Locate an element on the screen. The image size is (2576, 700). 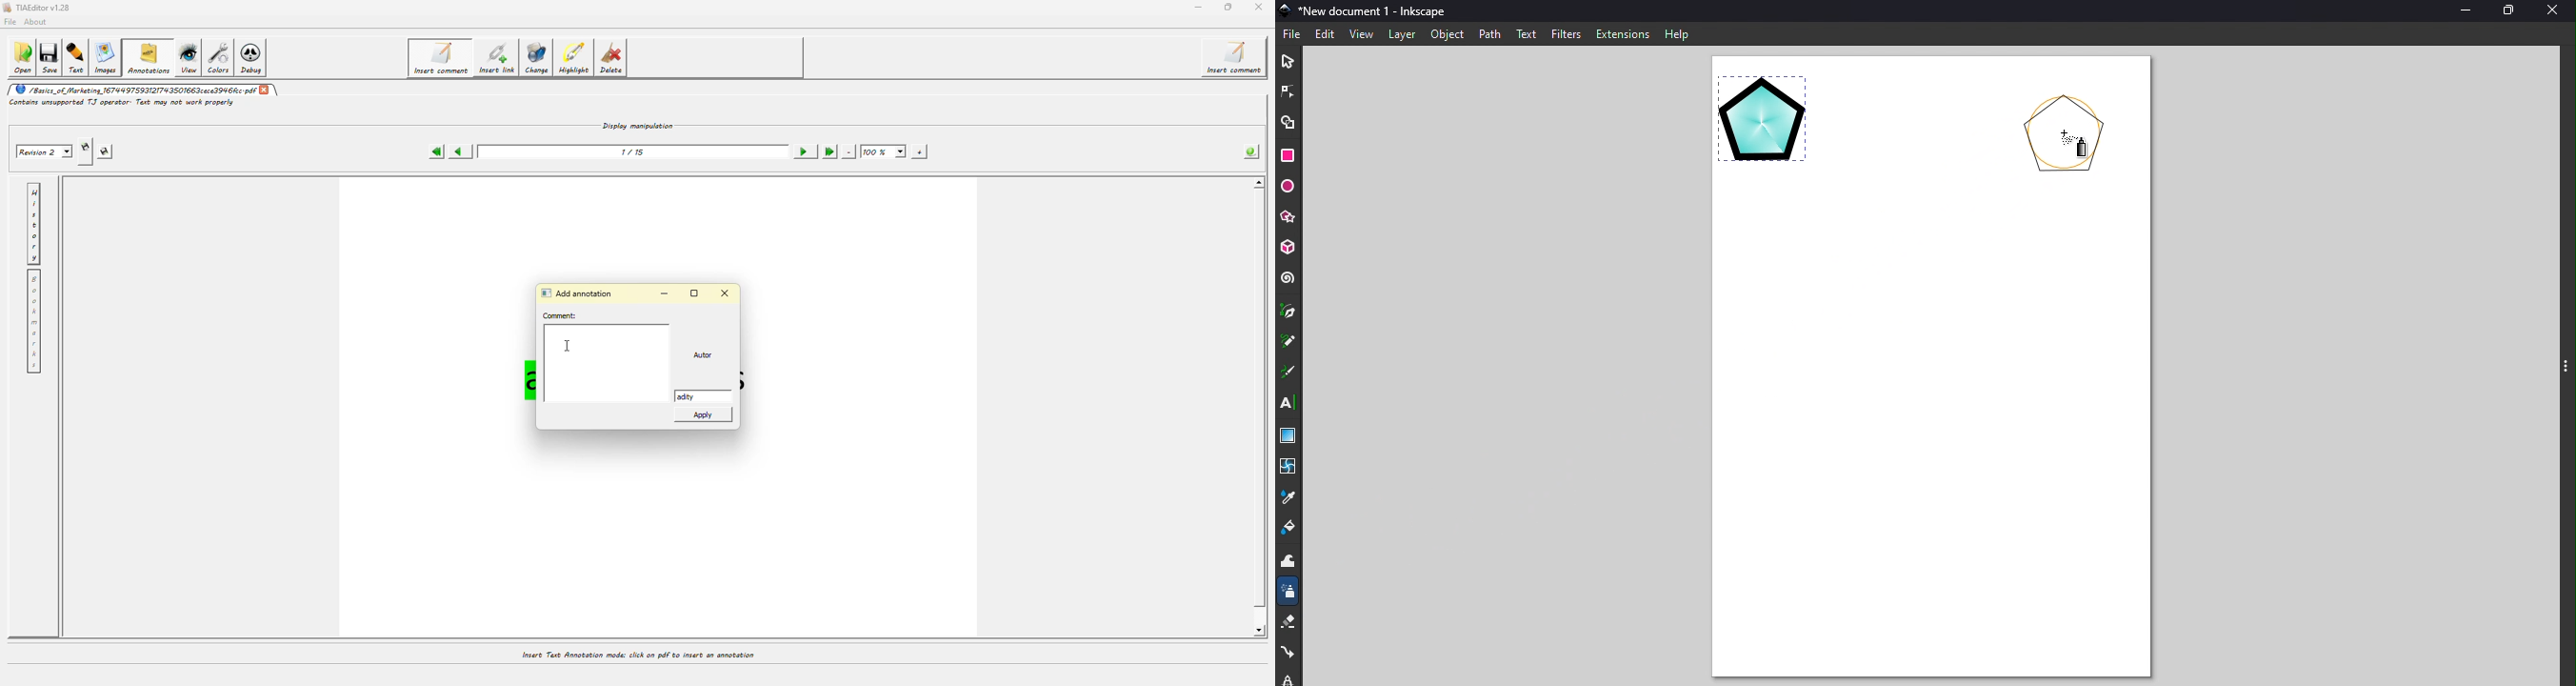
debug is located at coordinates (255, 59).